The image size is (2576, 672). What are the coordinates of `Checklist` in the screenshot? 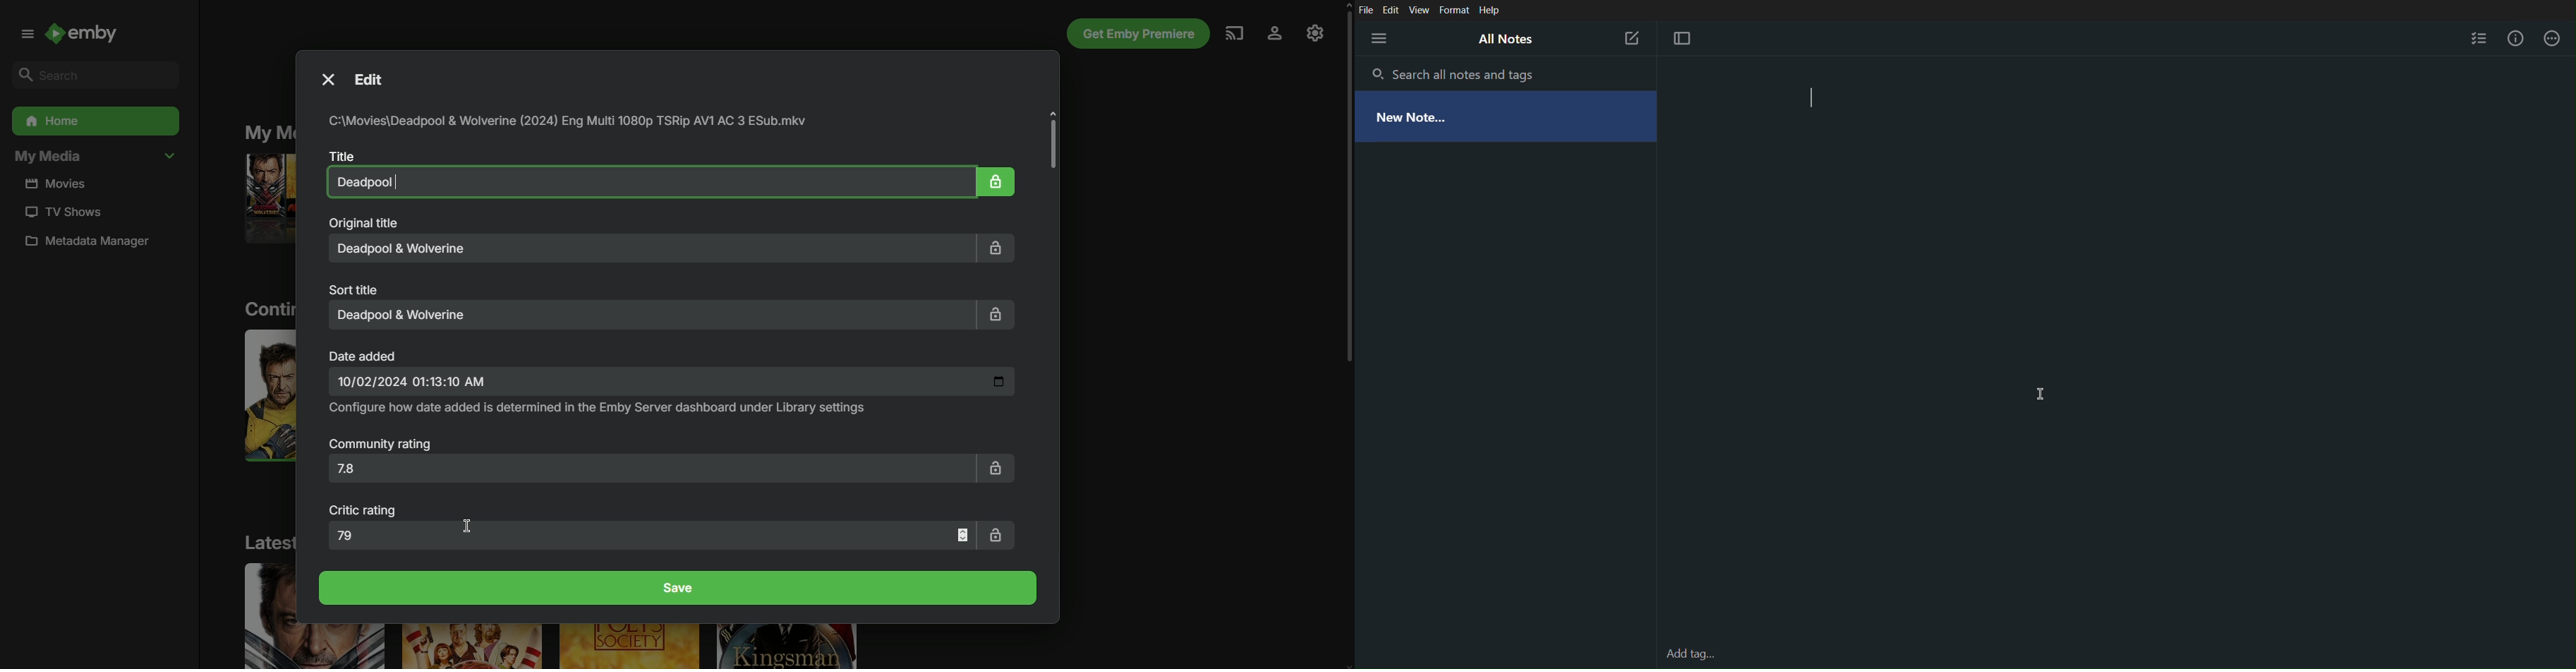 It's located at (2481, 36).